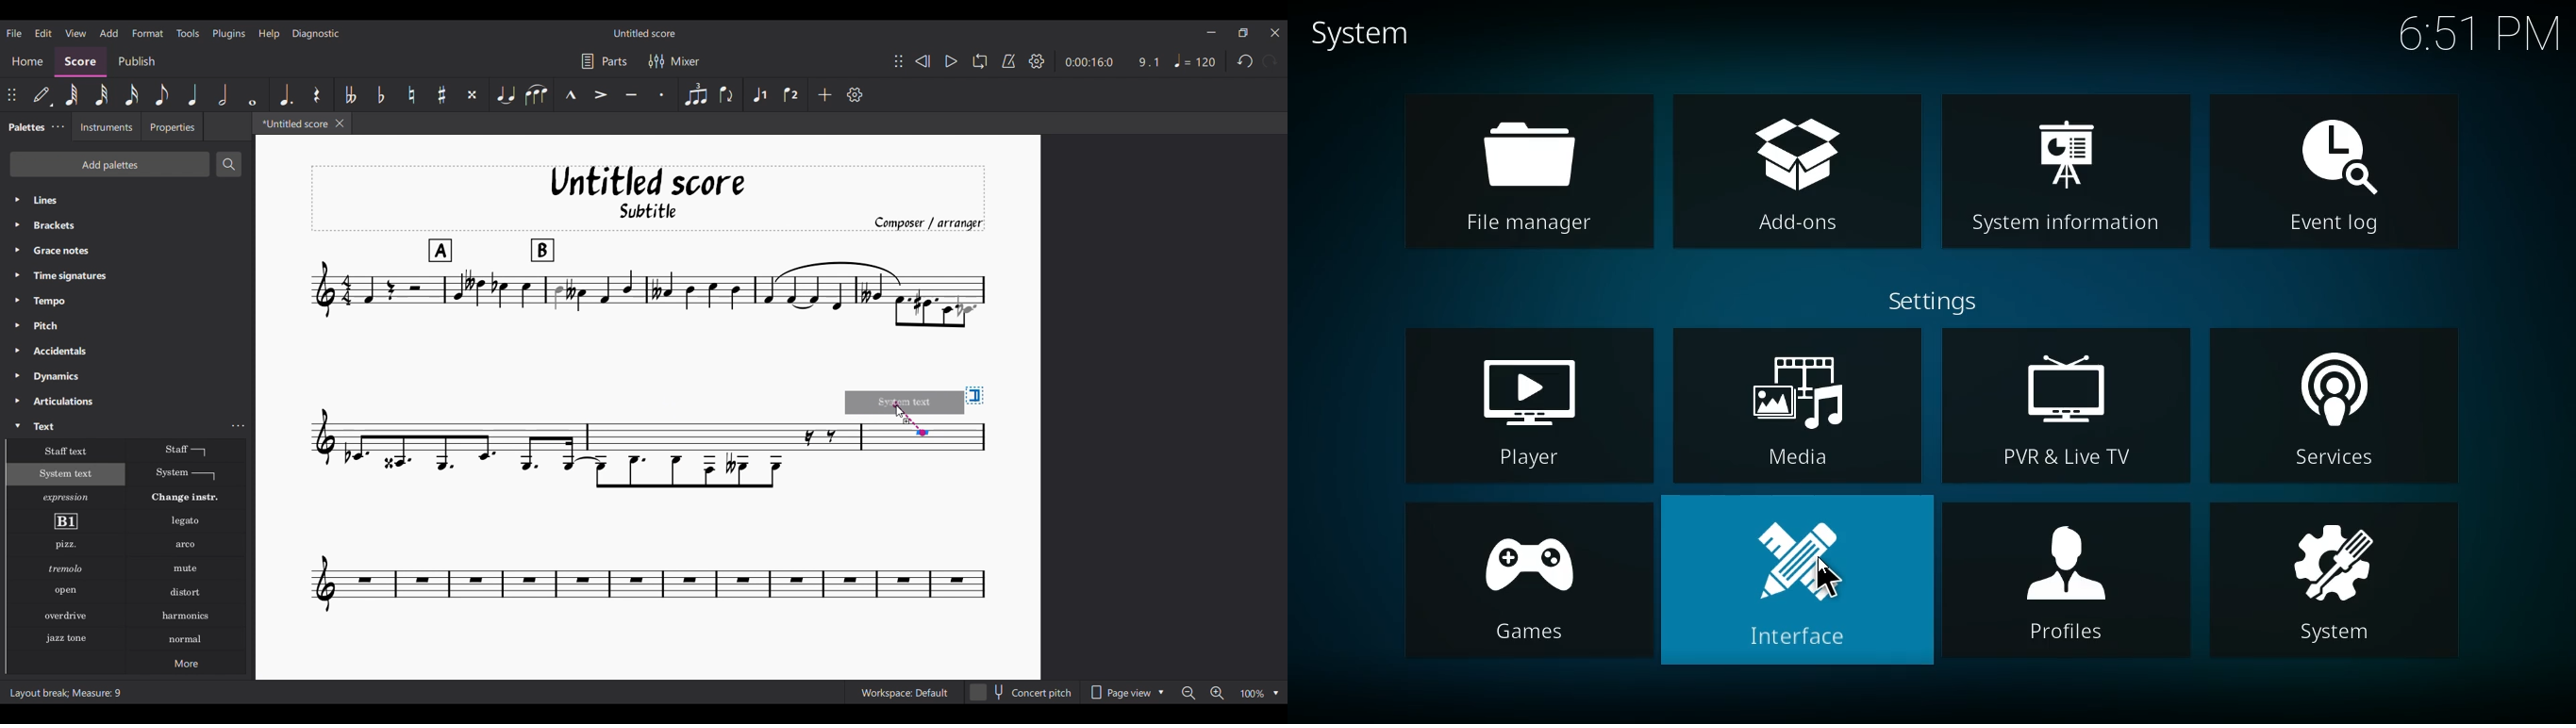  I want to click on Jazz stone, so click(66, 639).